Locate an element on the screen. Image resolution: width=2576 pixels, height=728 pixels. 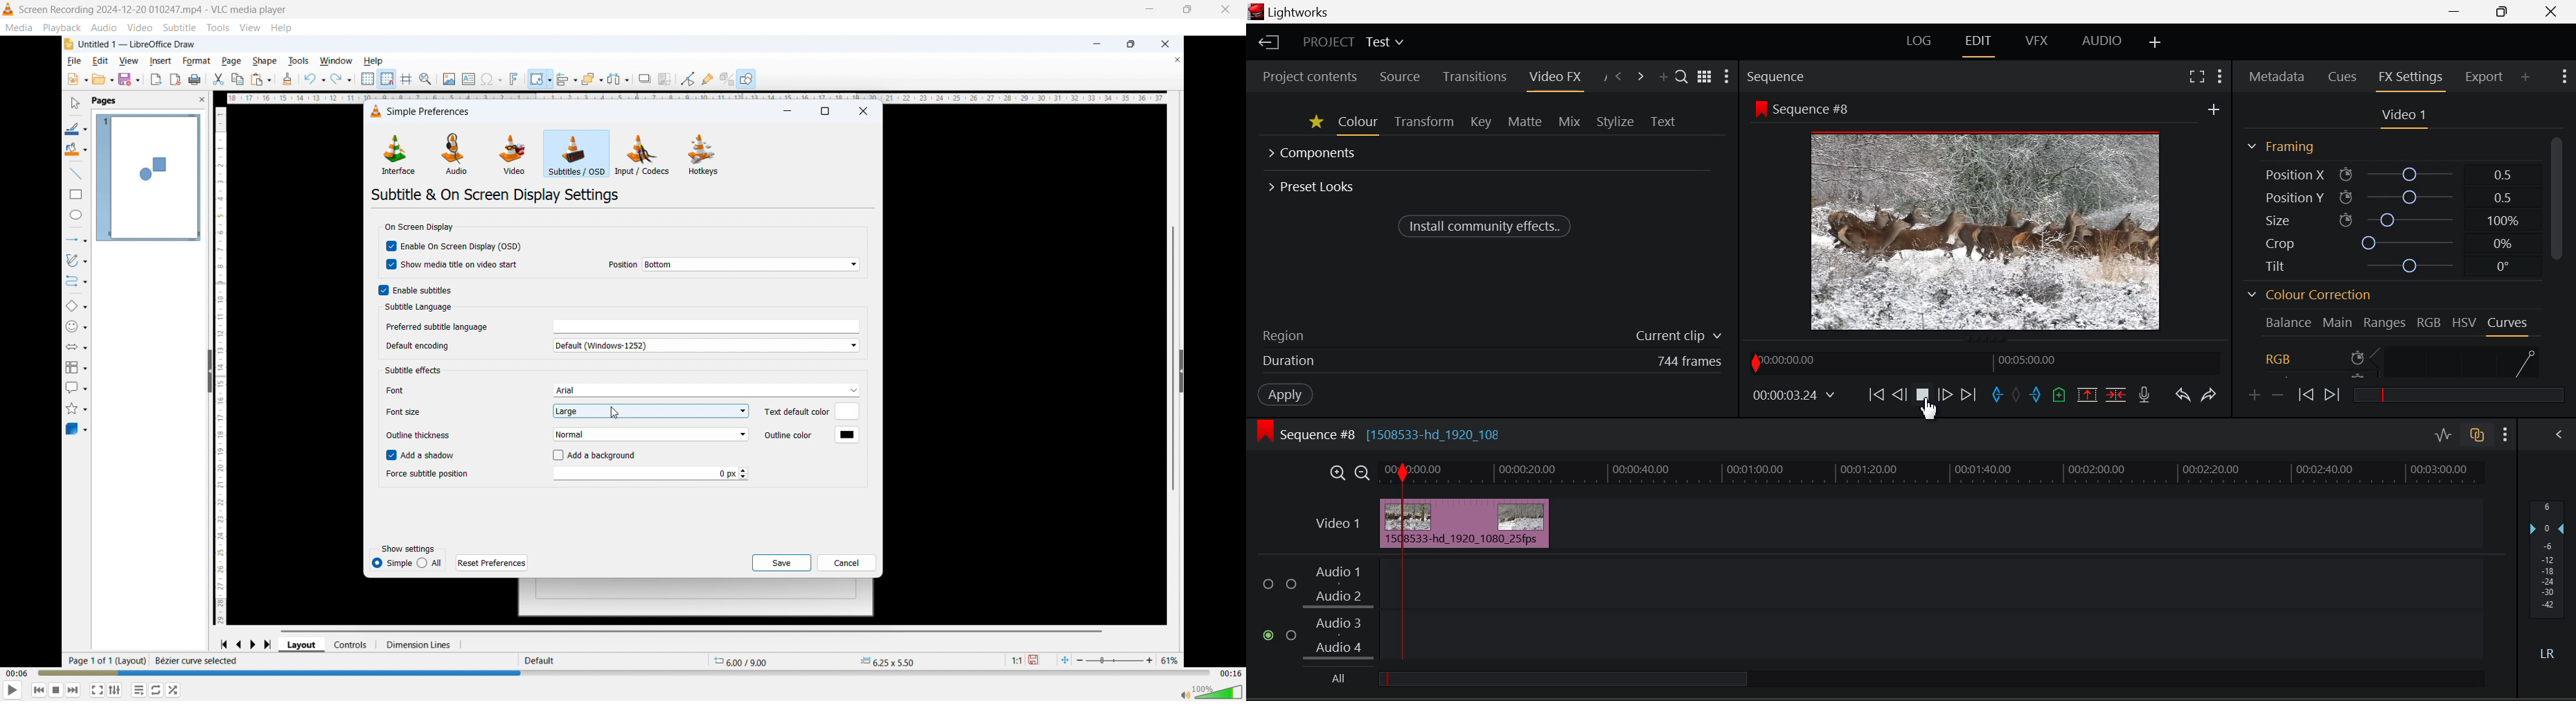
Set subtitle outline thickness  is located at coordinates (651, 434).